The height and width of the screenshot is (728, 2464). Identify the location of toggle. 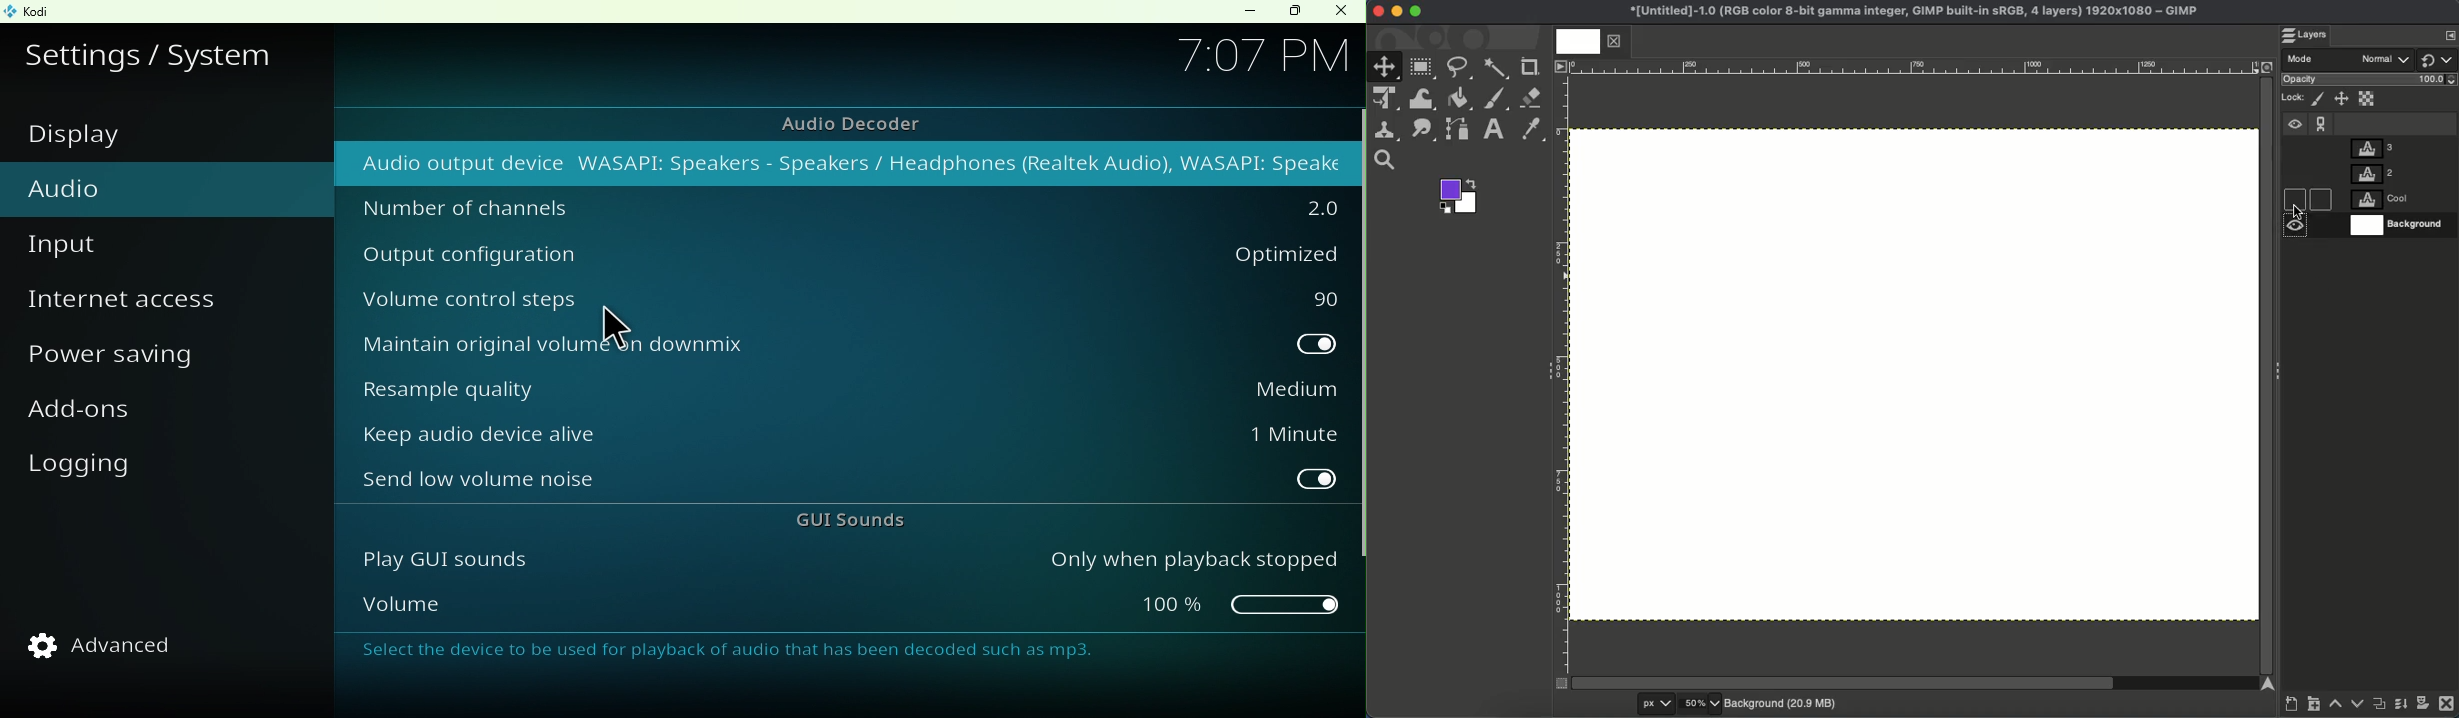
(1223, 480).